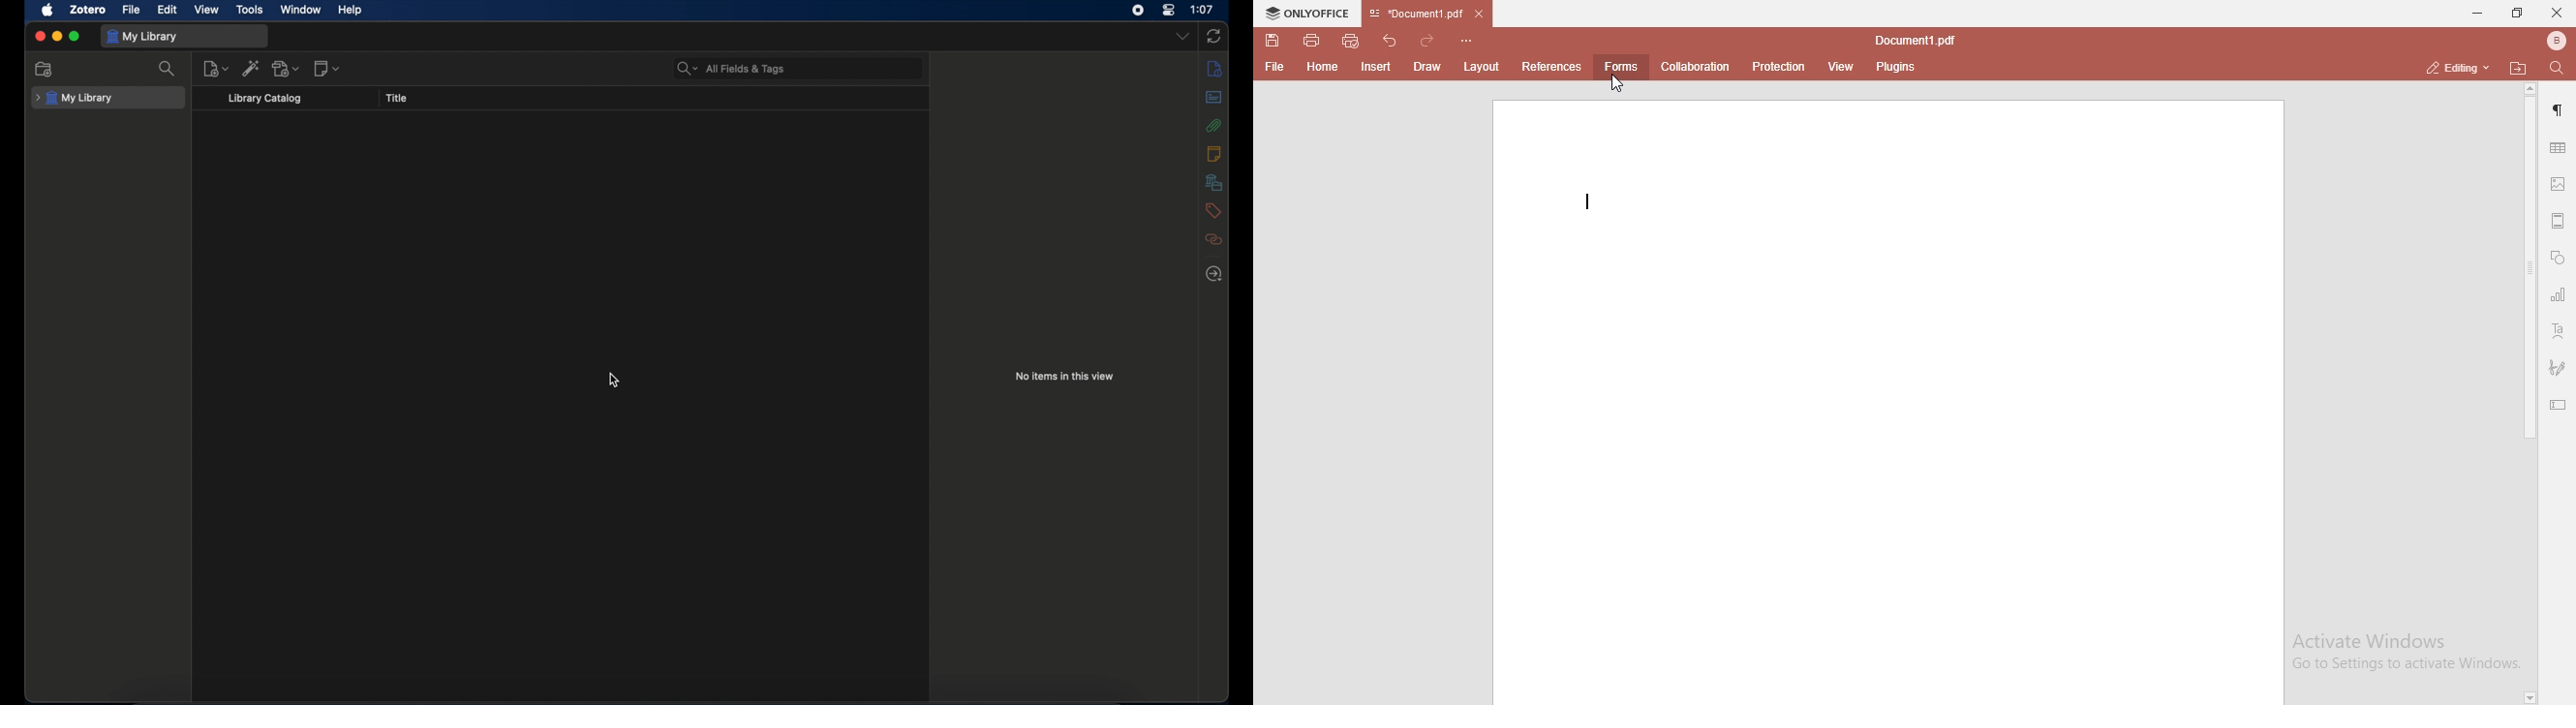  What do you see at coordinates (1214, 36) in the screenshot?
I see `sync` at bounding box center [1214, 36].